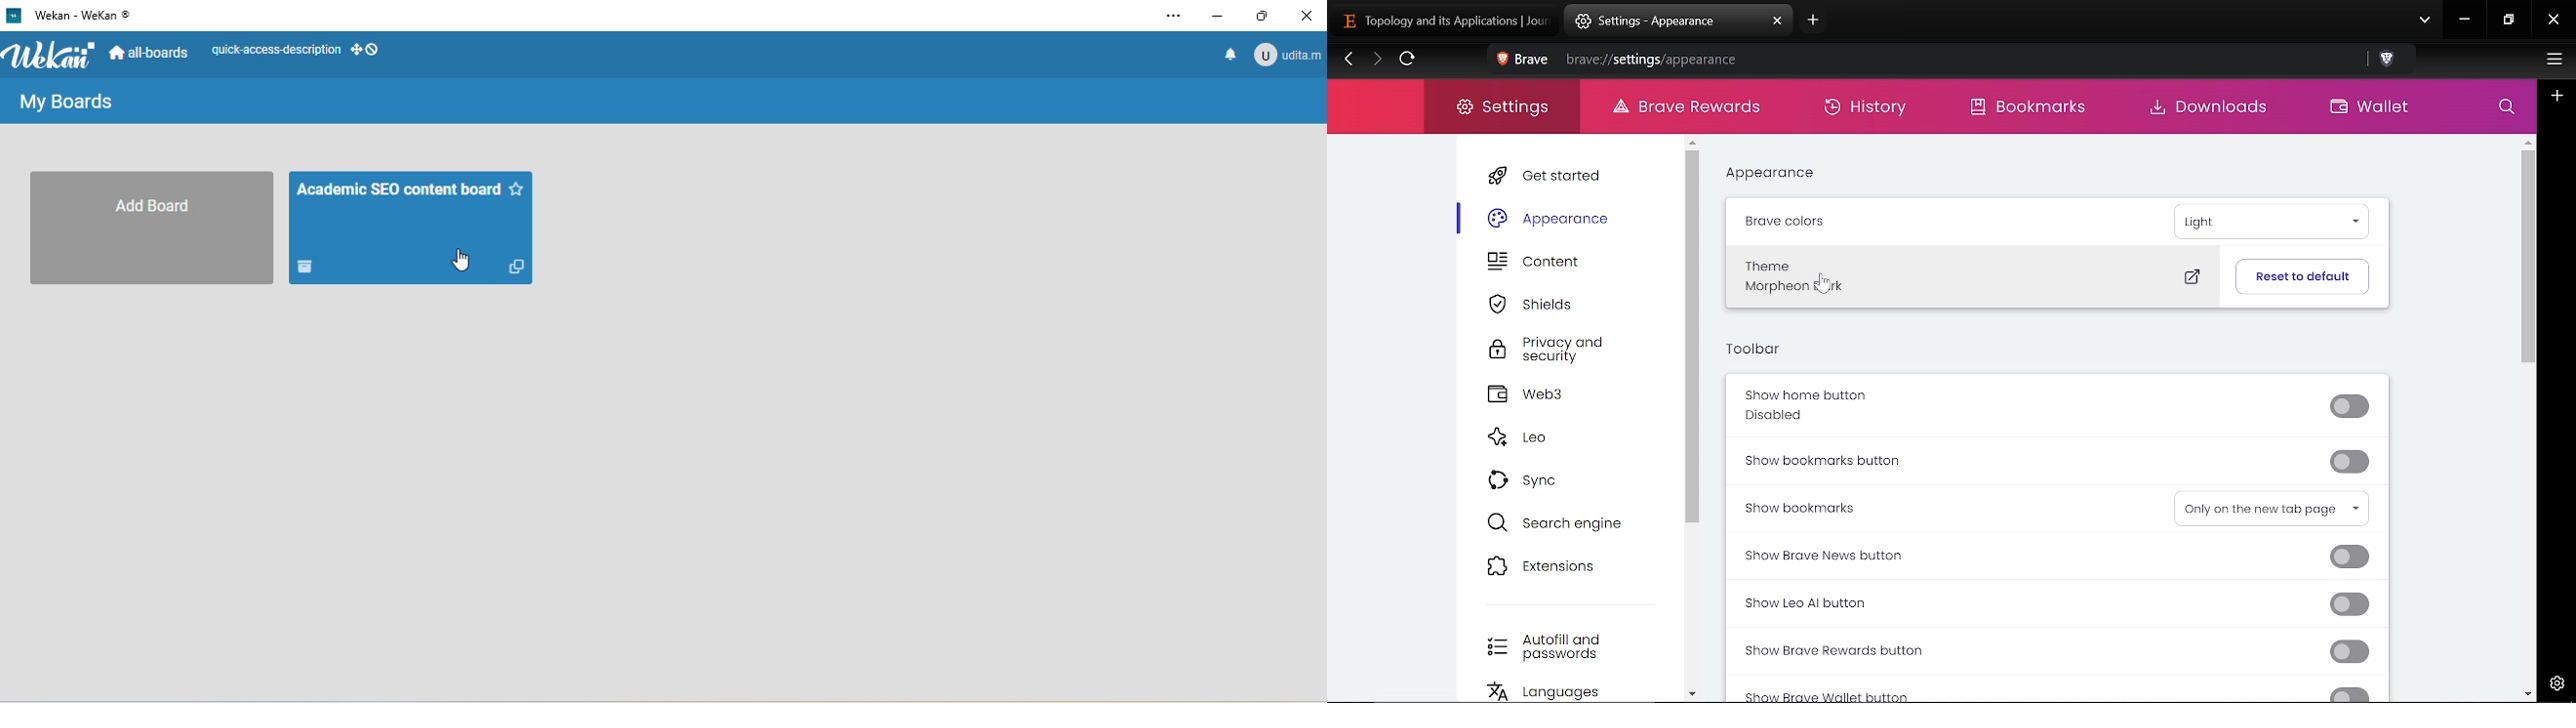  I want to click on Show bookmarks, so click(1872, 507).